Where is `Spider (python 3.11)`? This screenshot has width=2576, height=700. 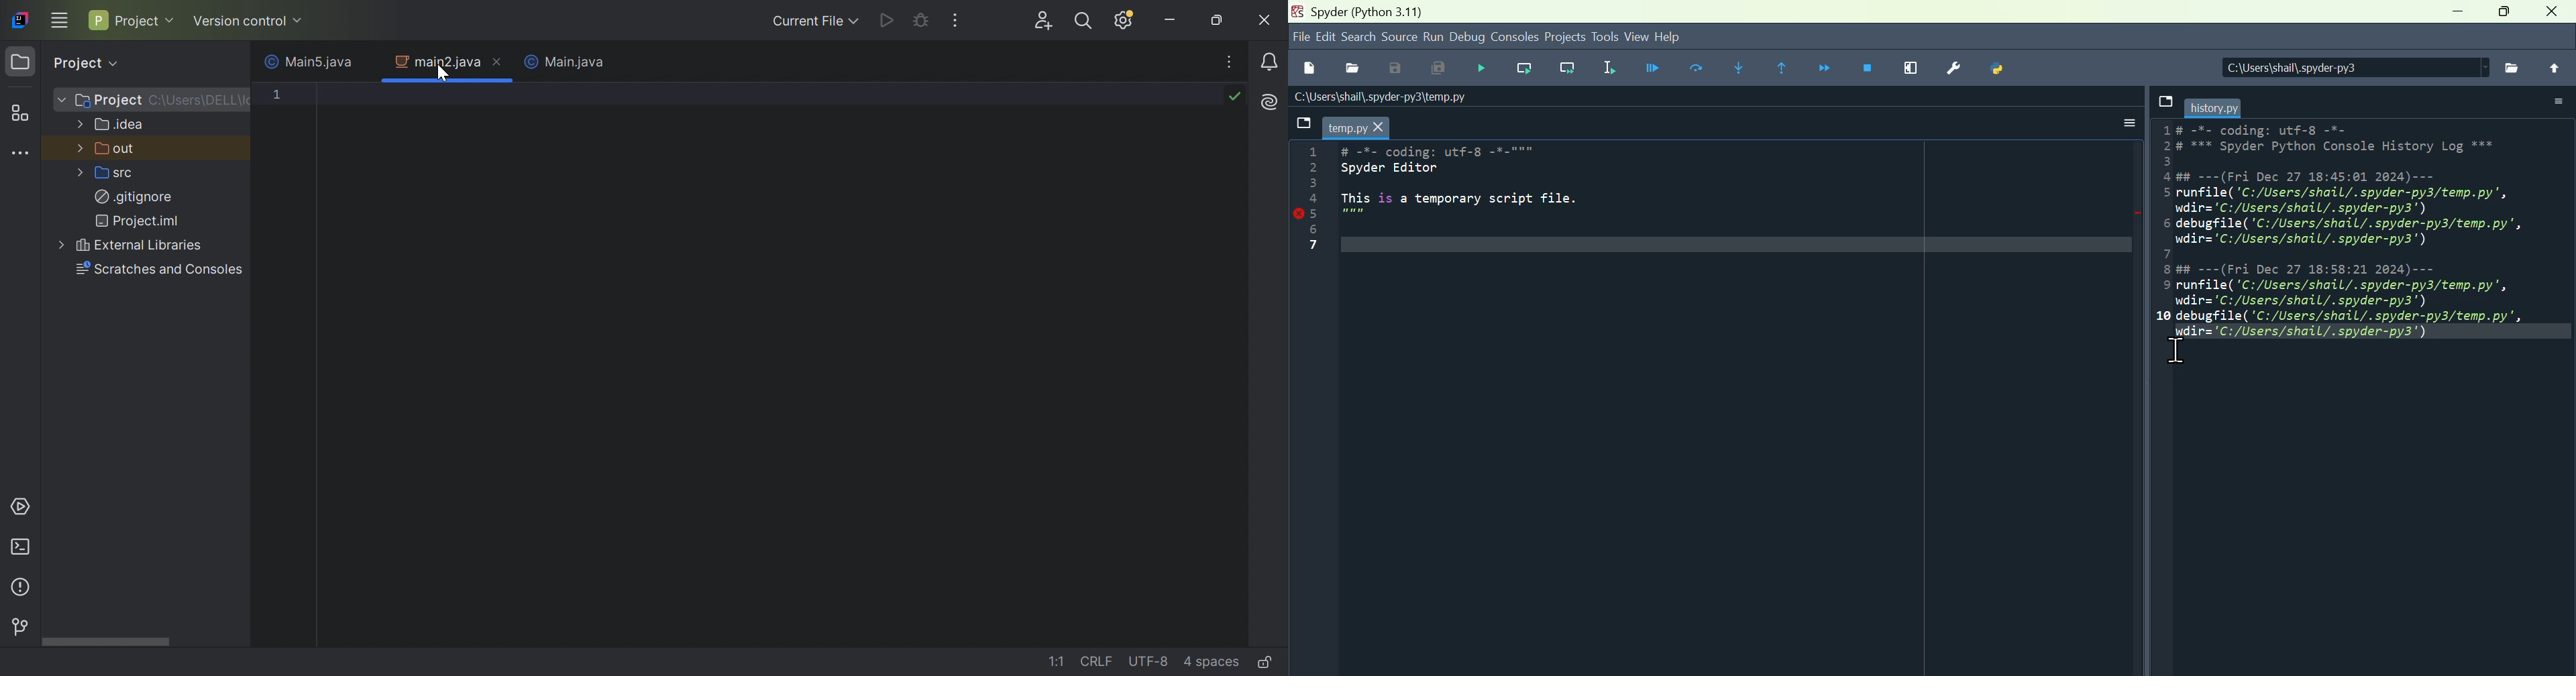 Spider (python 3.11) is located at coordinates (1390, 9).